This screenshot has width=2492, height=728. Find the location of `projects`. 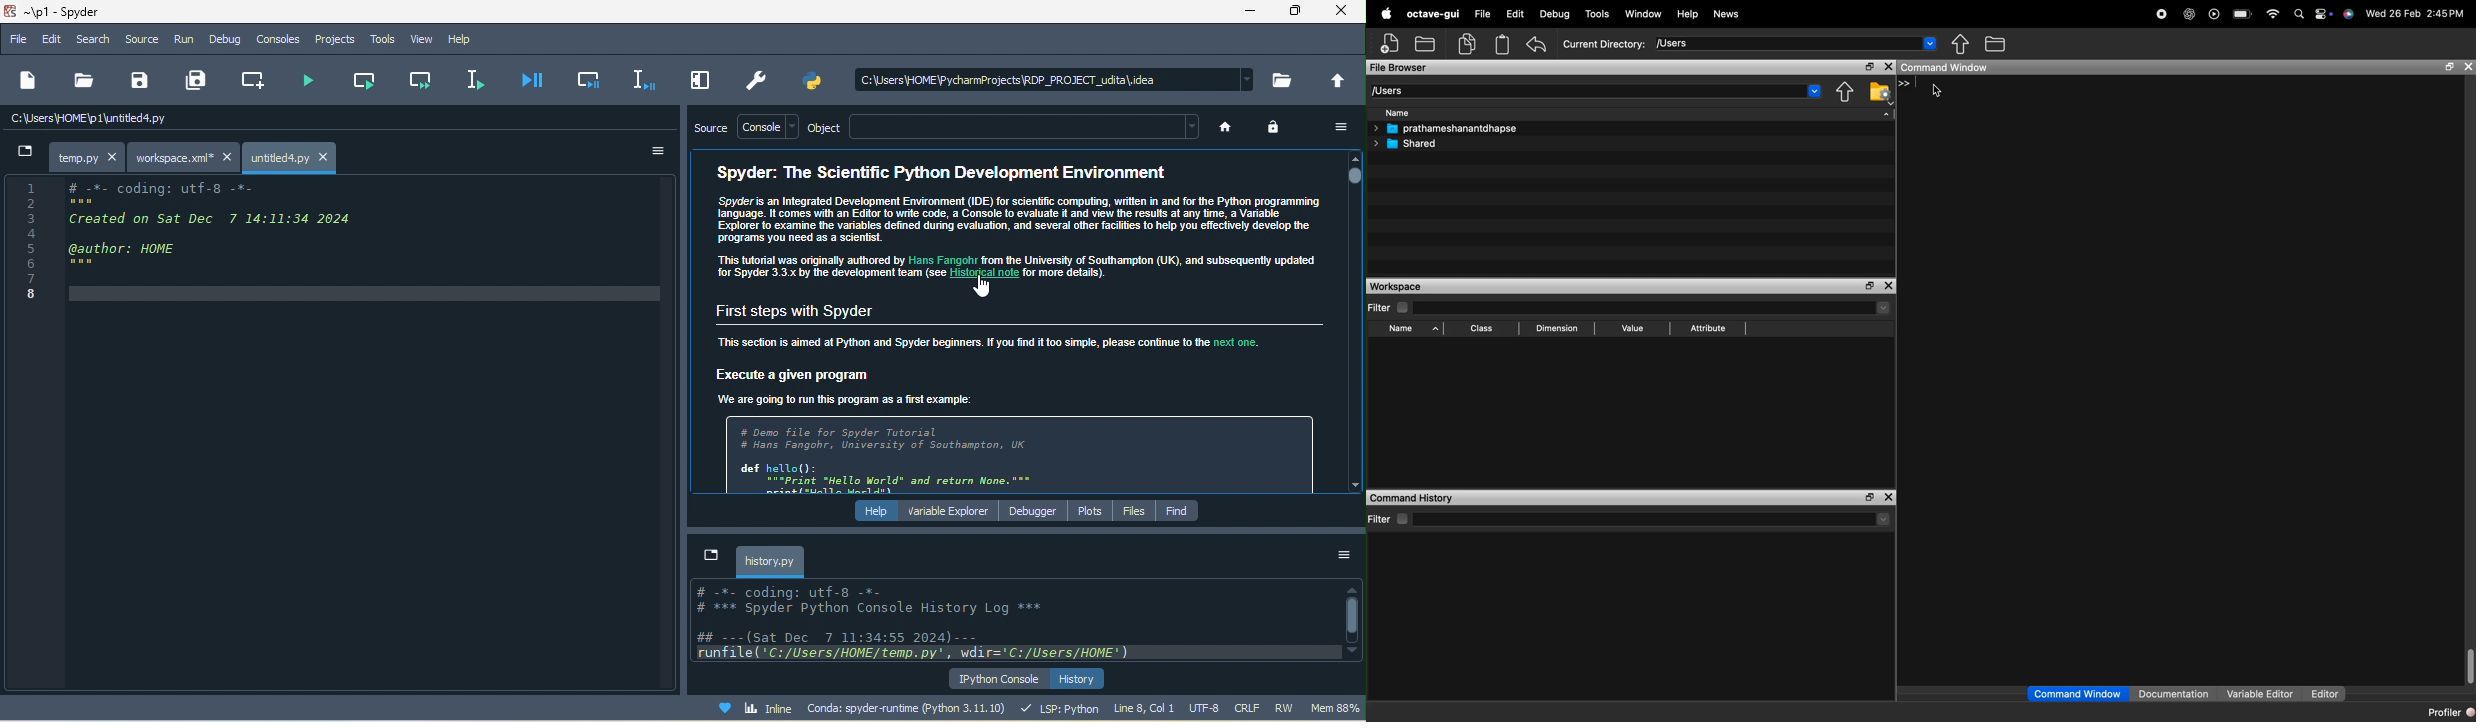

projects is located at coordinates (332, 42).